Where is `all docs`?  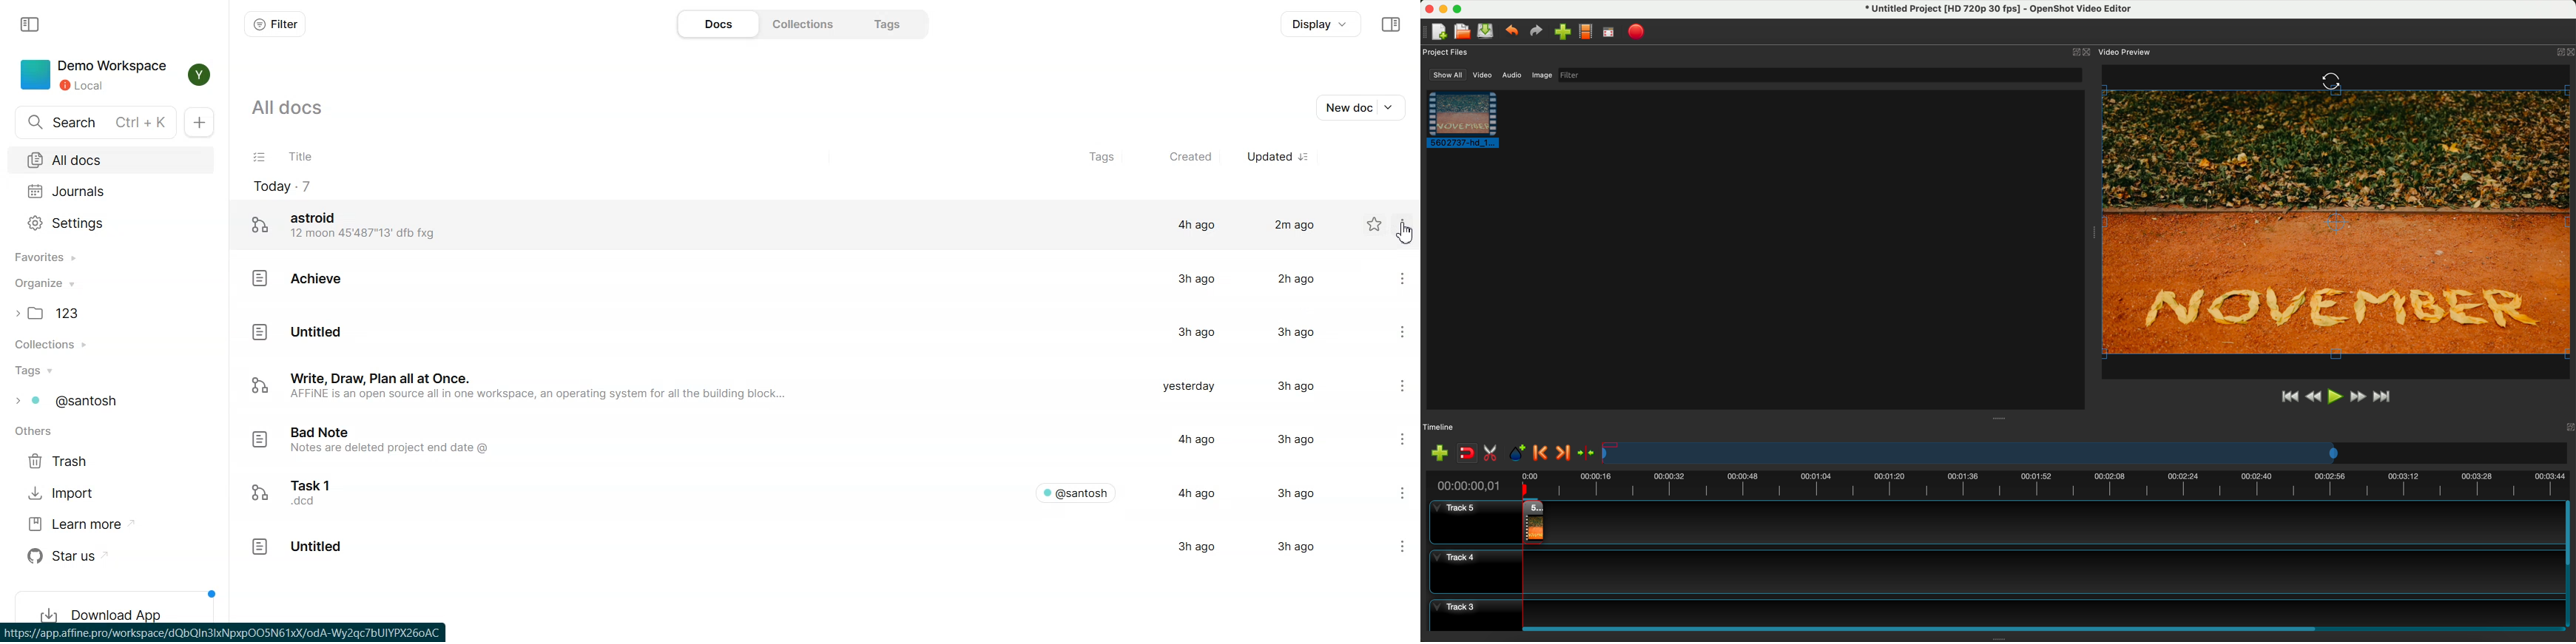
all docs is located at coordinates (302, 112).